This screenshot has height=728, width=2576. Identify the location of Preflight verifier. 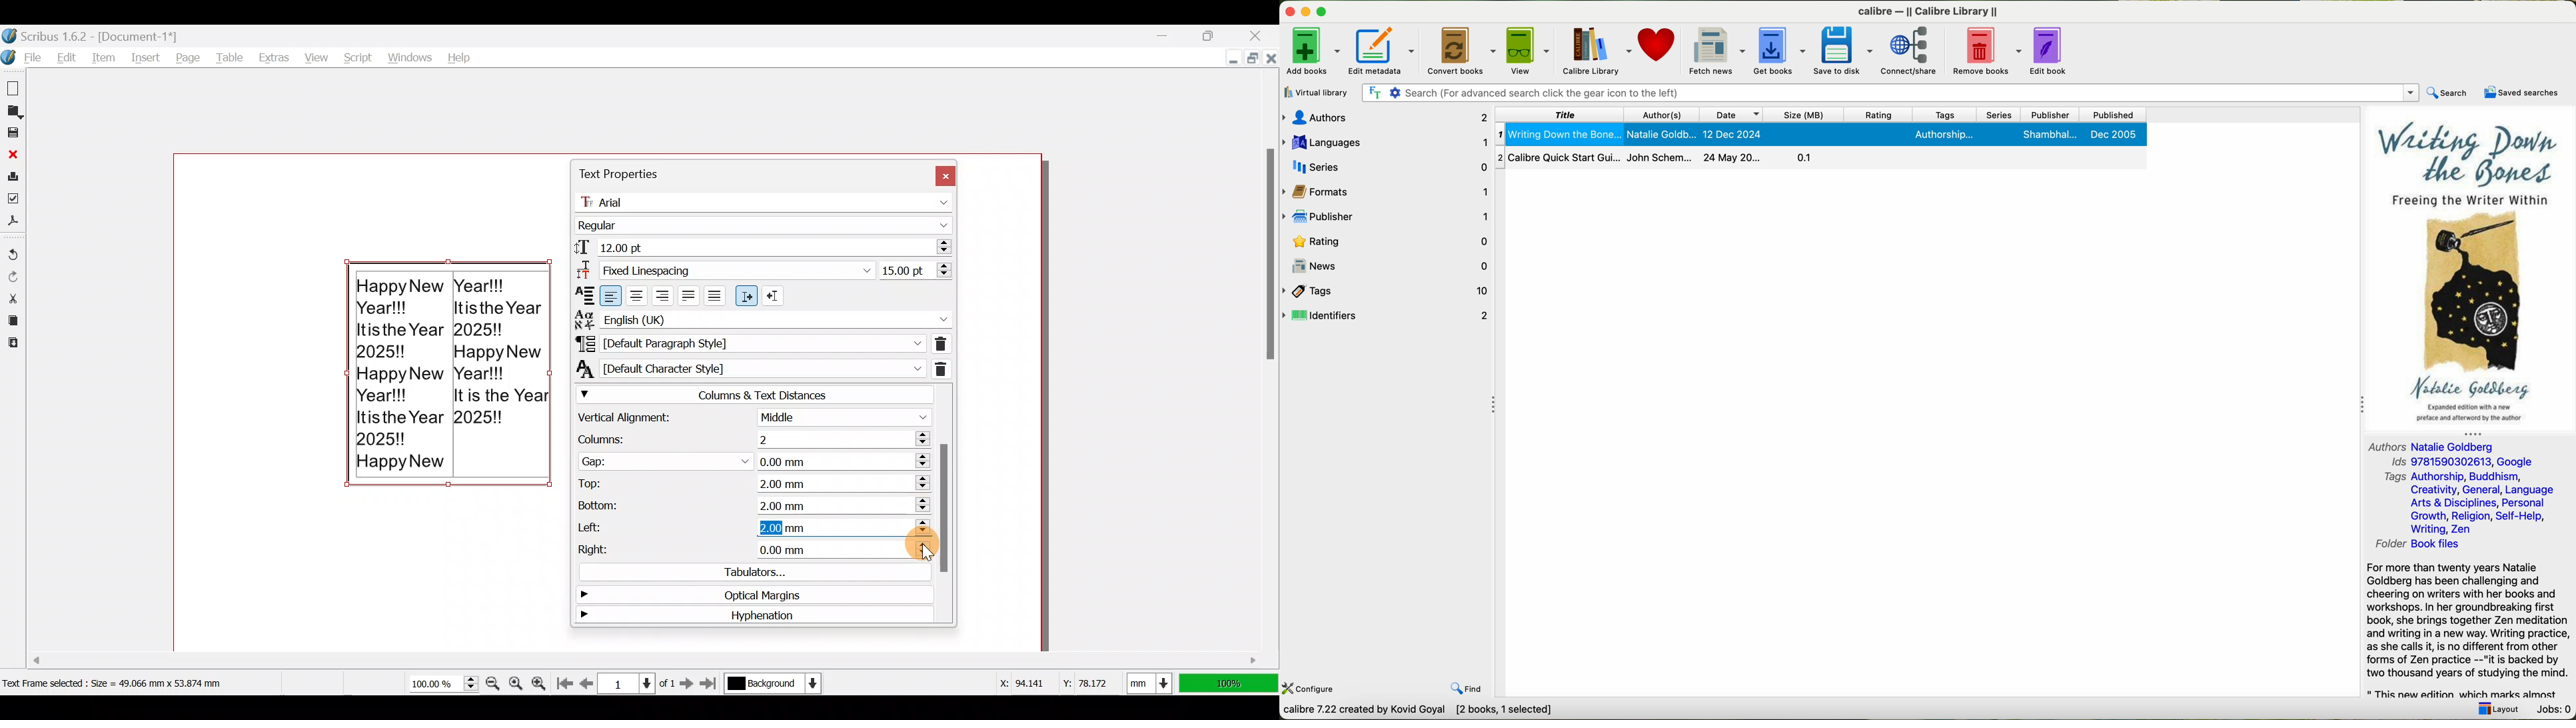
(15, 201).